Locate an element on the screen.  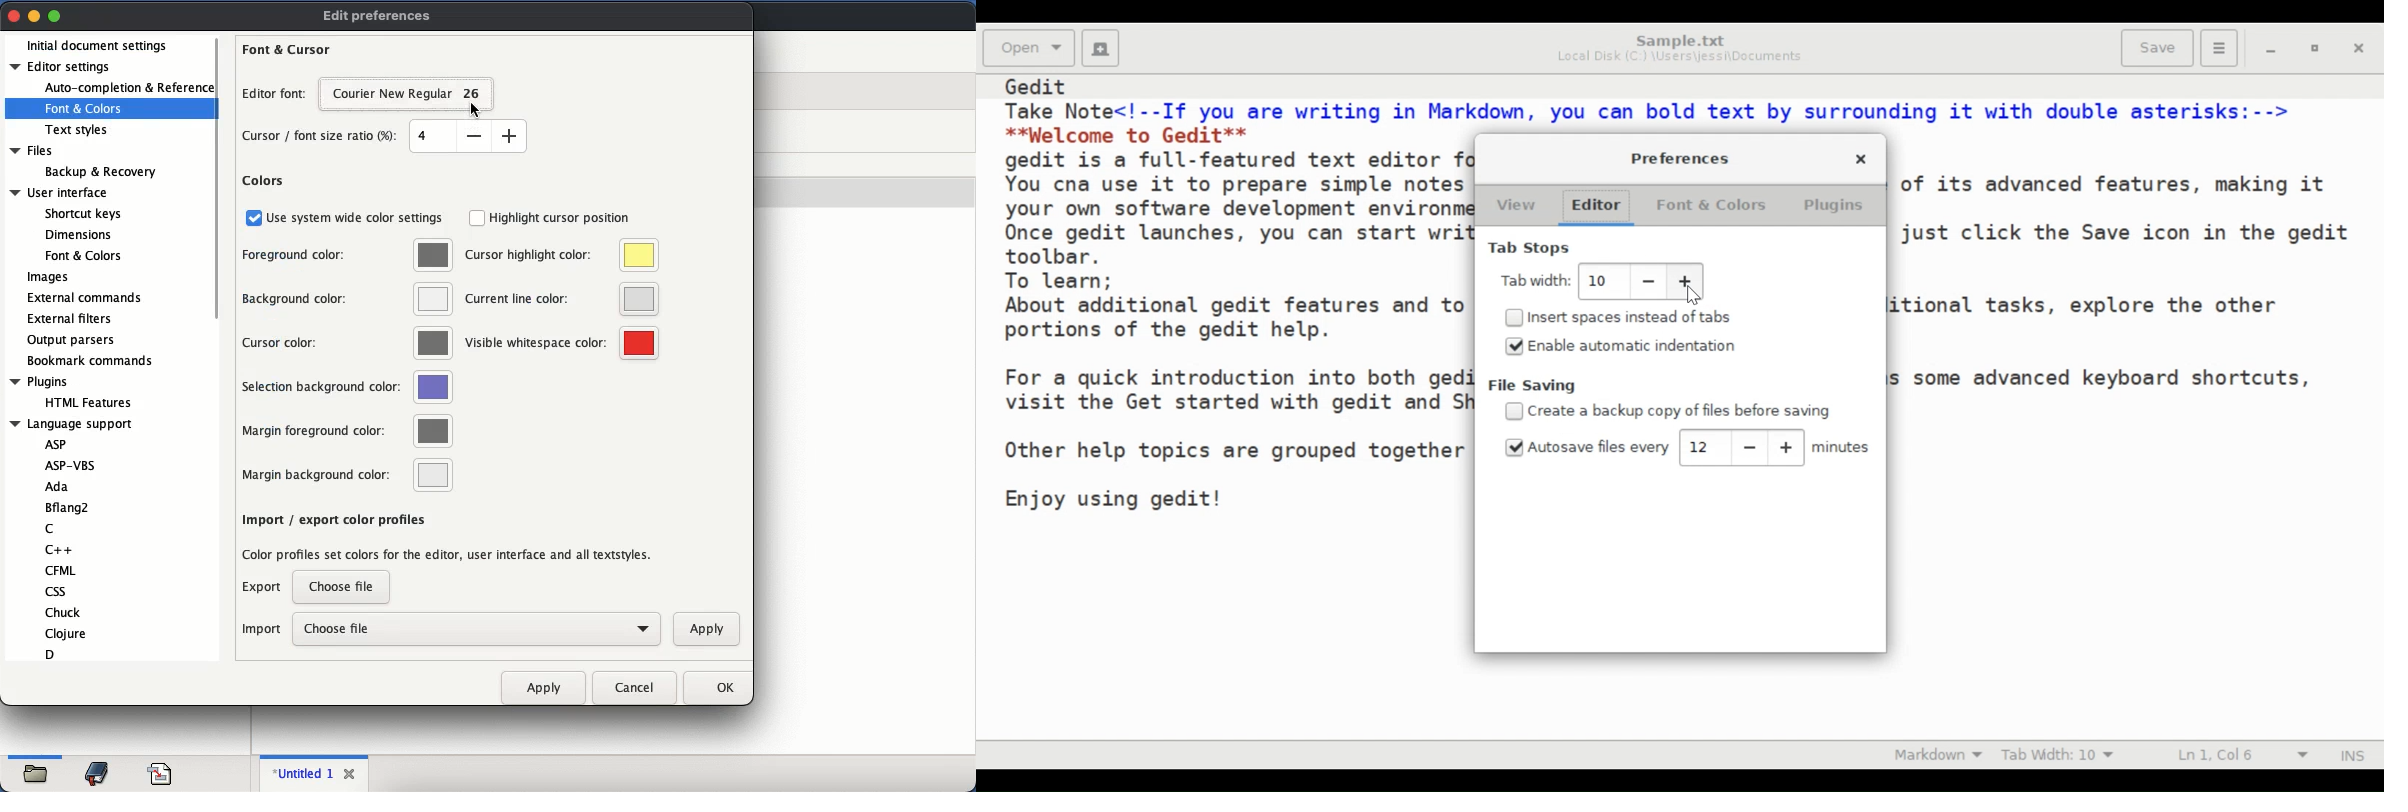
Tab Width is located at coordinates (1533, 282).